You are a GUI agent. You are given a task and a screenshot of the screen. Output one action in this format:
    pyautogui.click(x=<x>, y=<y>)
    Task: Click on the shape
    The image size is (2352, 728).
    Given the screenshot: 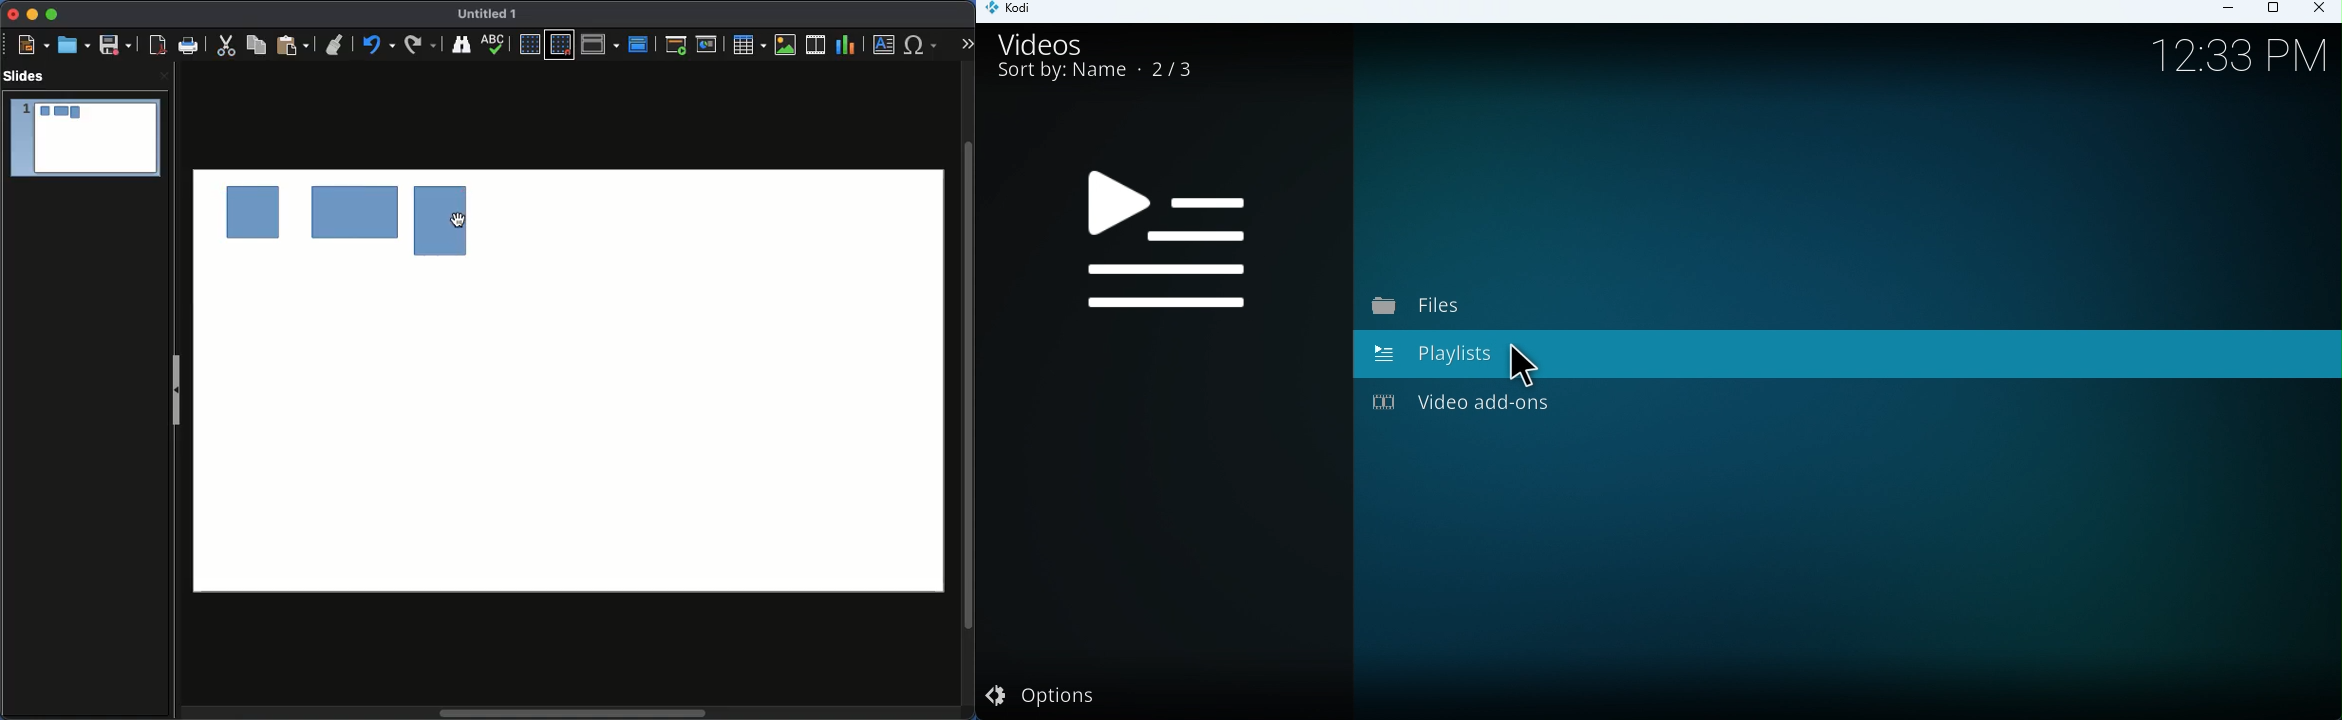 What is the action you would take?
    pyautogui.click(x=255, y=217)
    